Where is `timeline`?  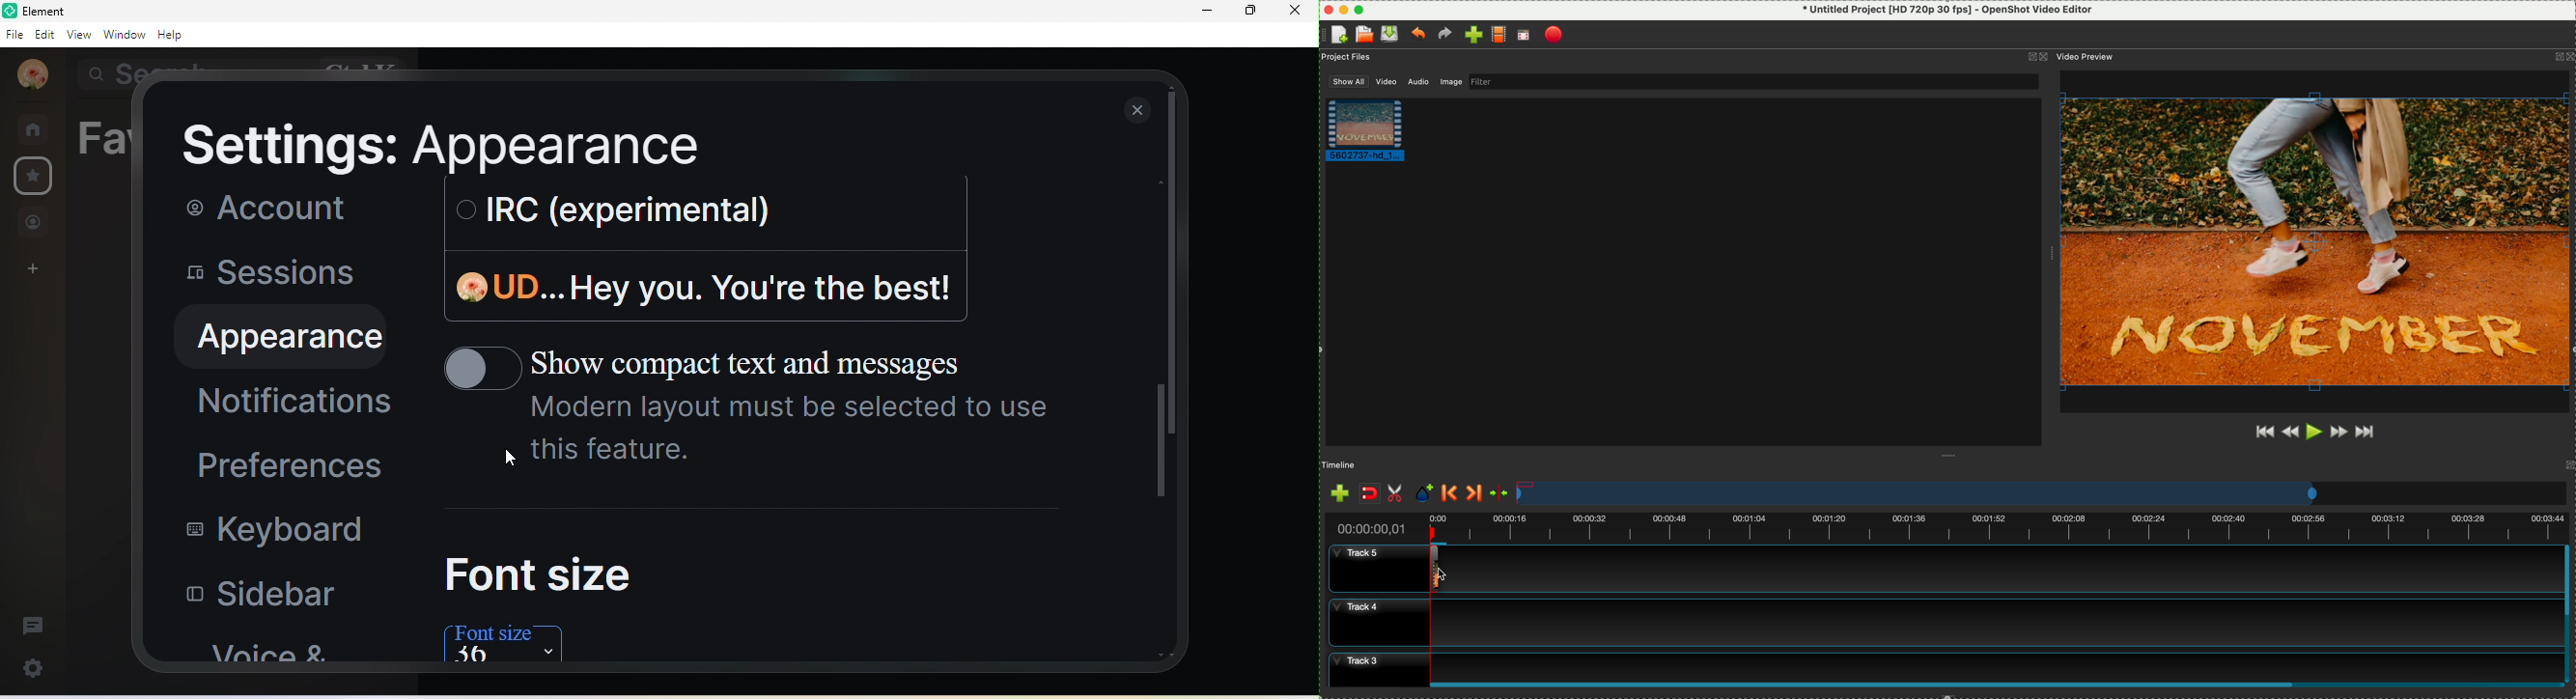 timeline is located at coordinates (1342, 464).